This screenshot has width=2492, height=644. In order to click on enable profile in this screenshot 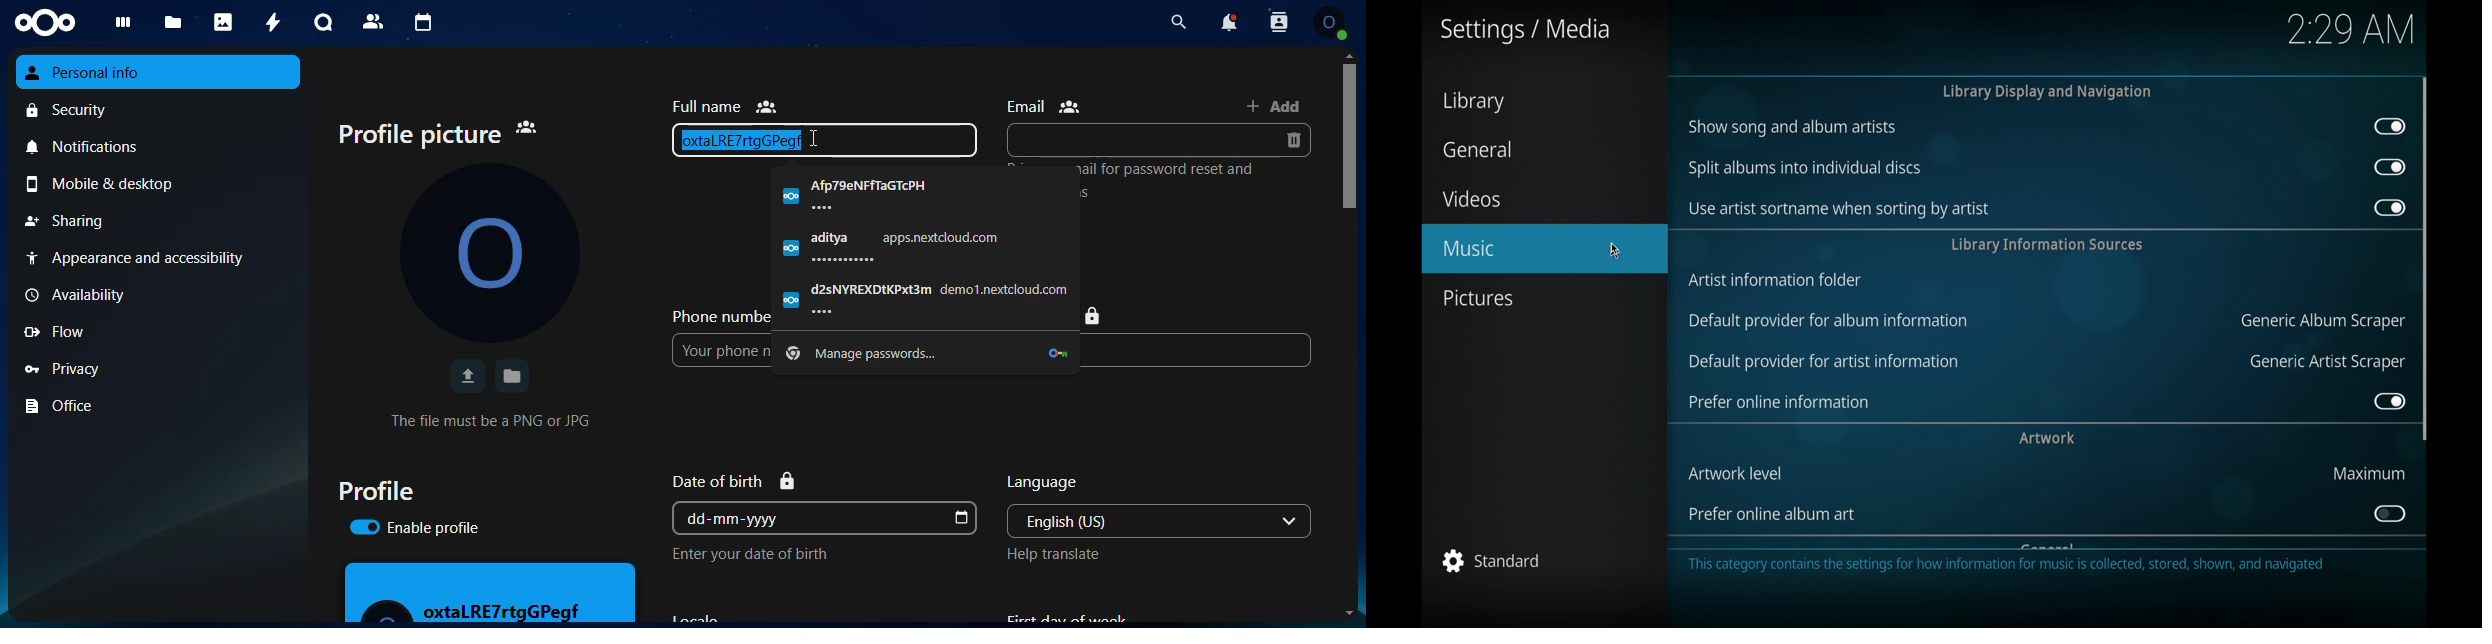, I will do `click(414, 527)`.